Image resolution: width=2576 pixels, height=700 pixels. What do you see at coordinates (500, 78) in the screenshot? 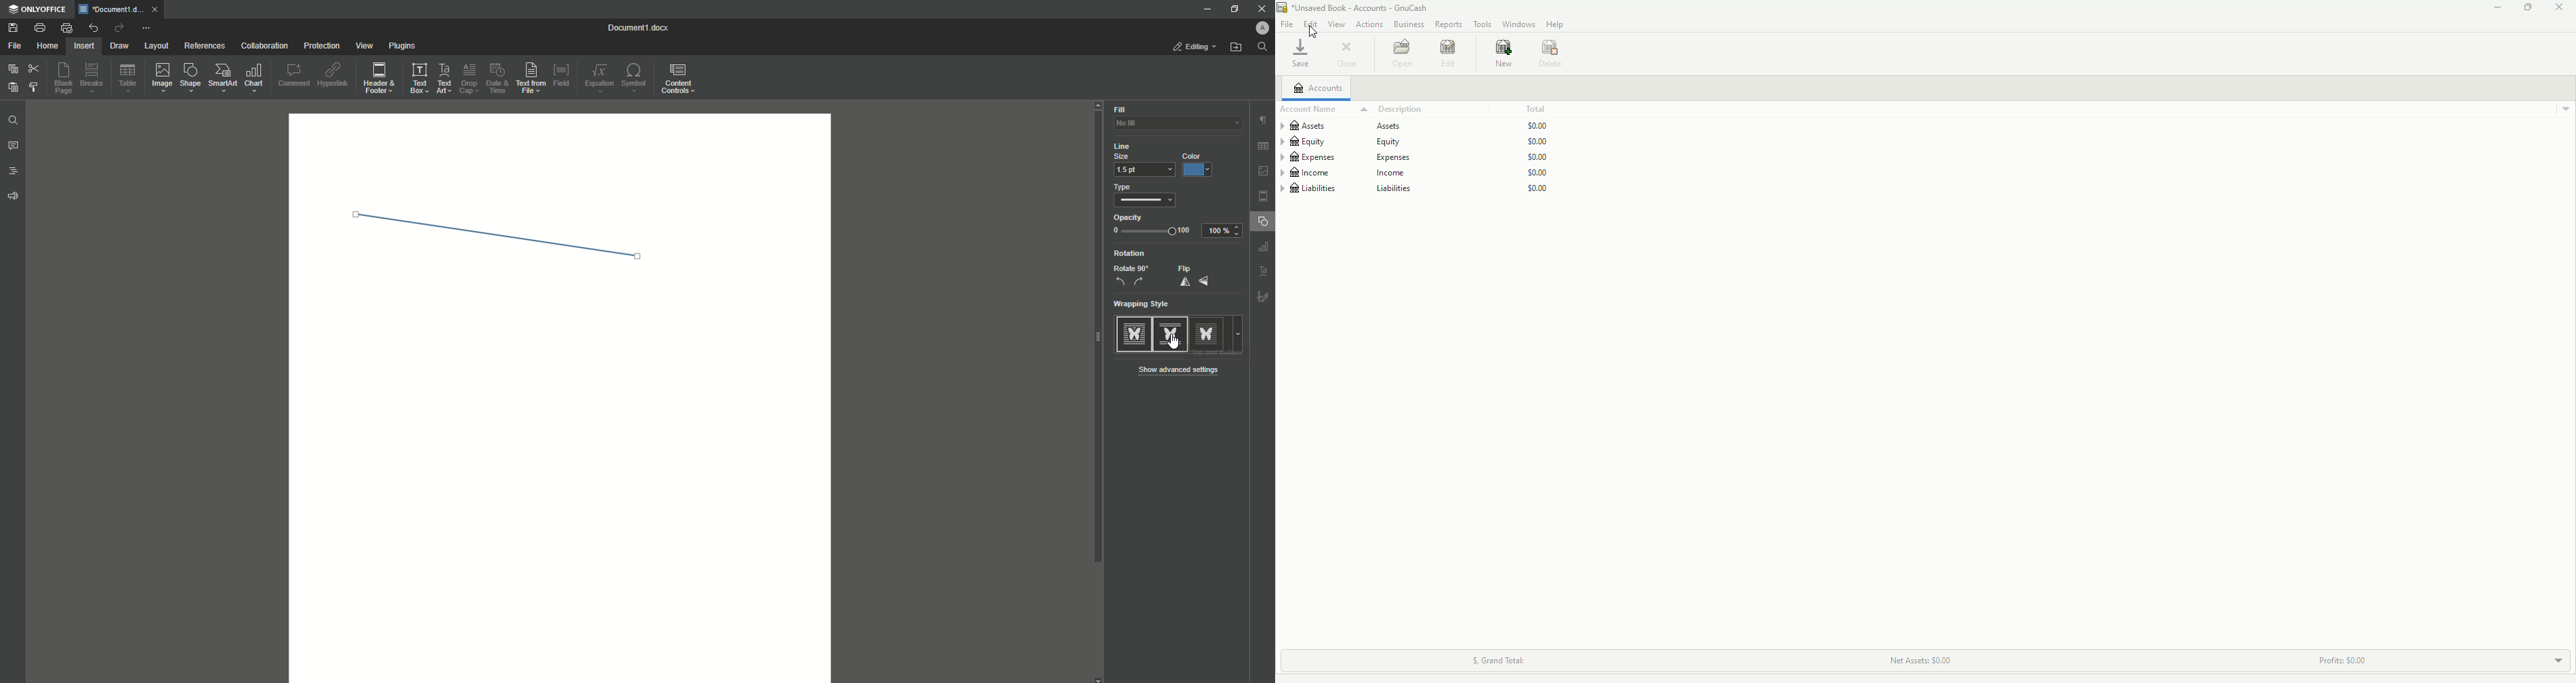
I see `Date and Time` at bounding box center [500, 78].